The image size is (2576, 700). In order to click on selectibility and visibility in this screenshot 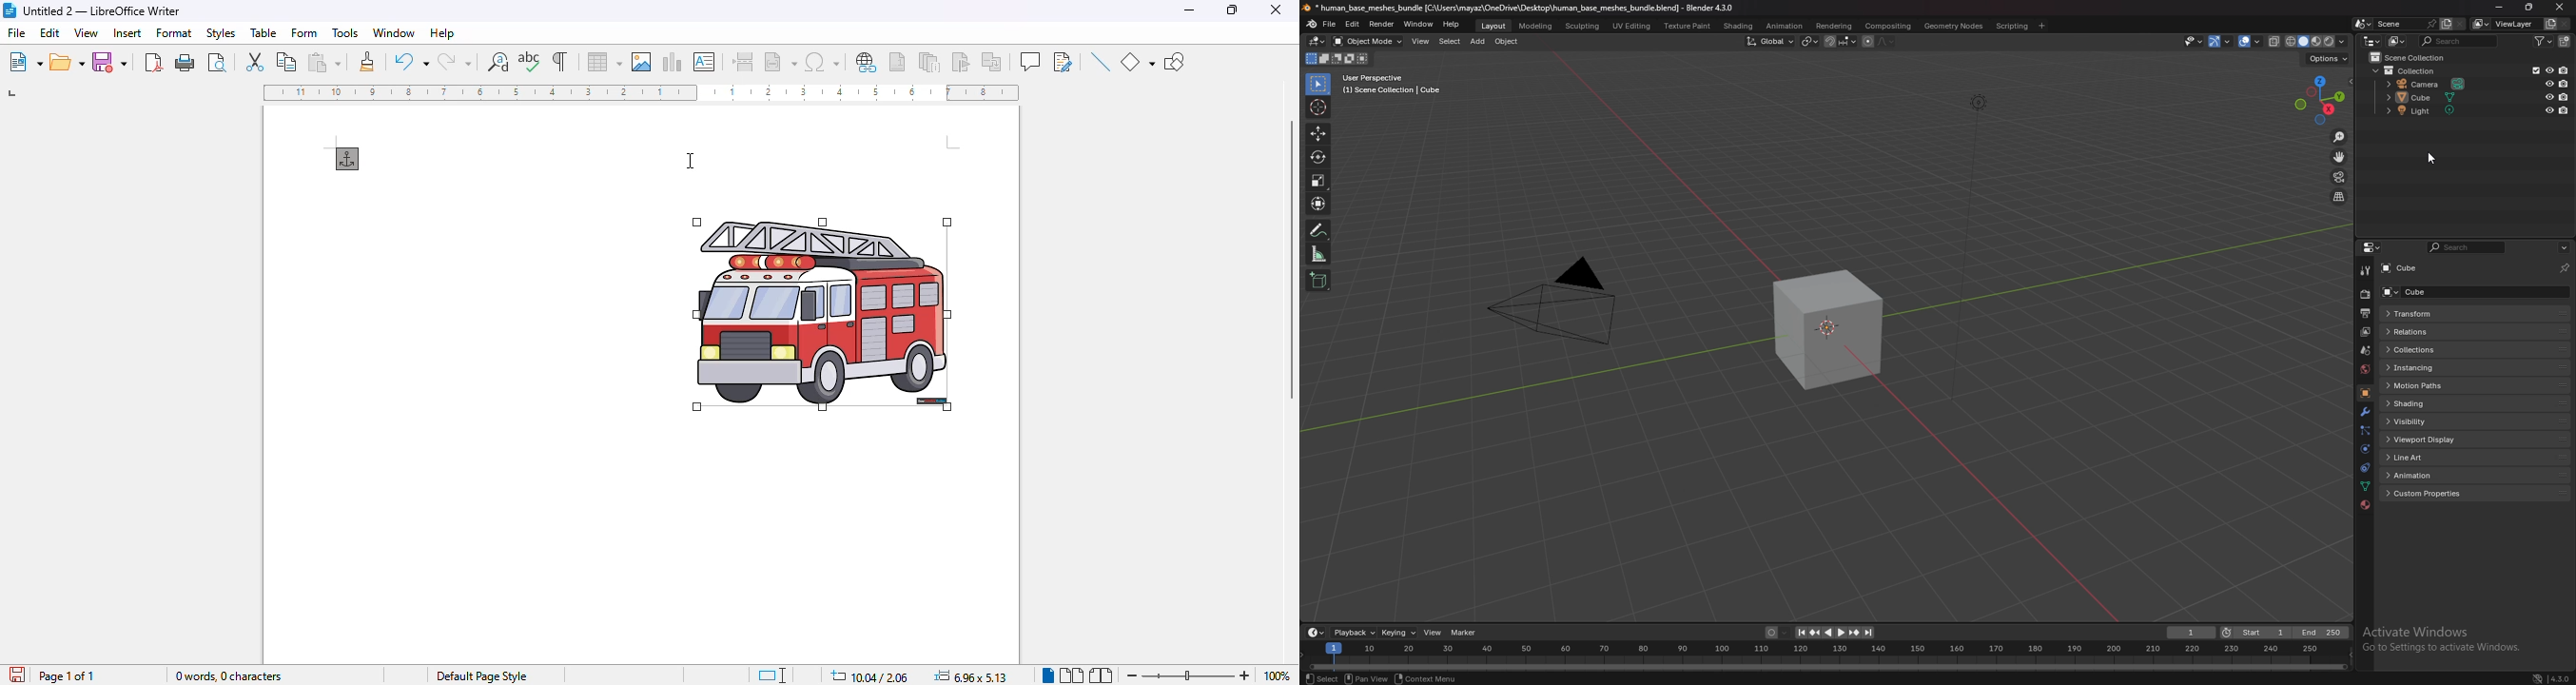, I will do `click(2194, 41)`.